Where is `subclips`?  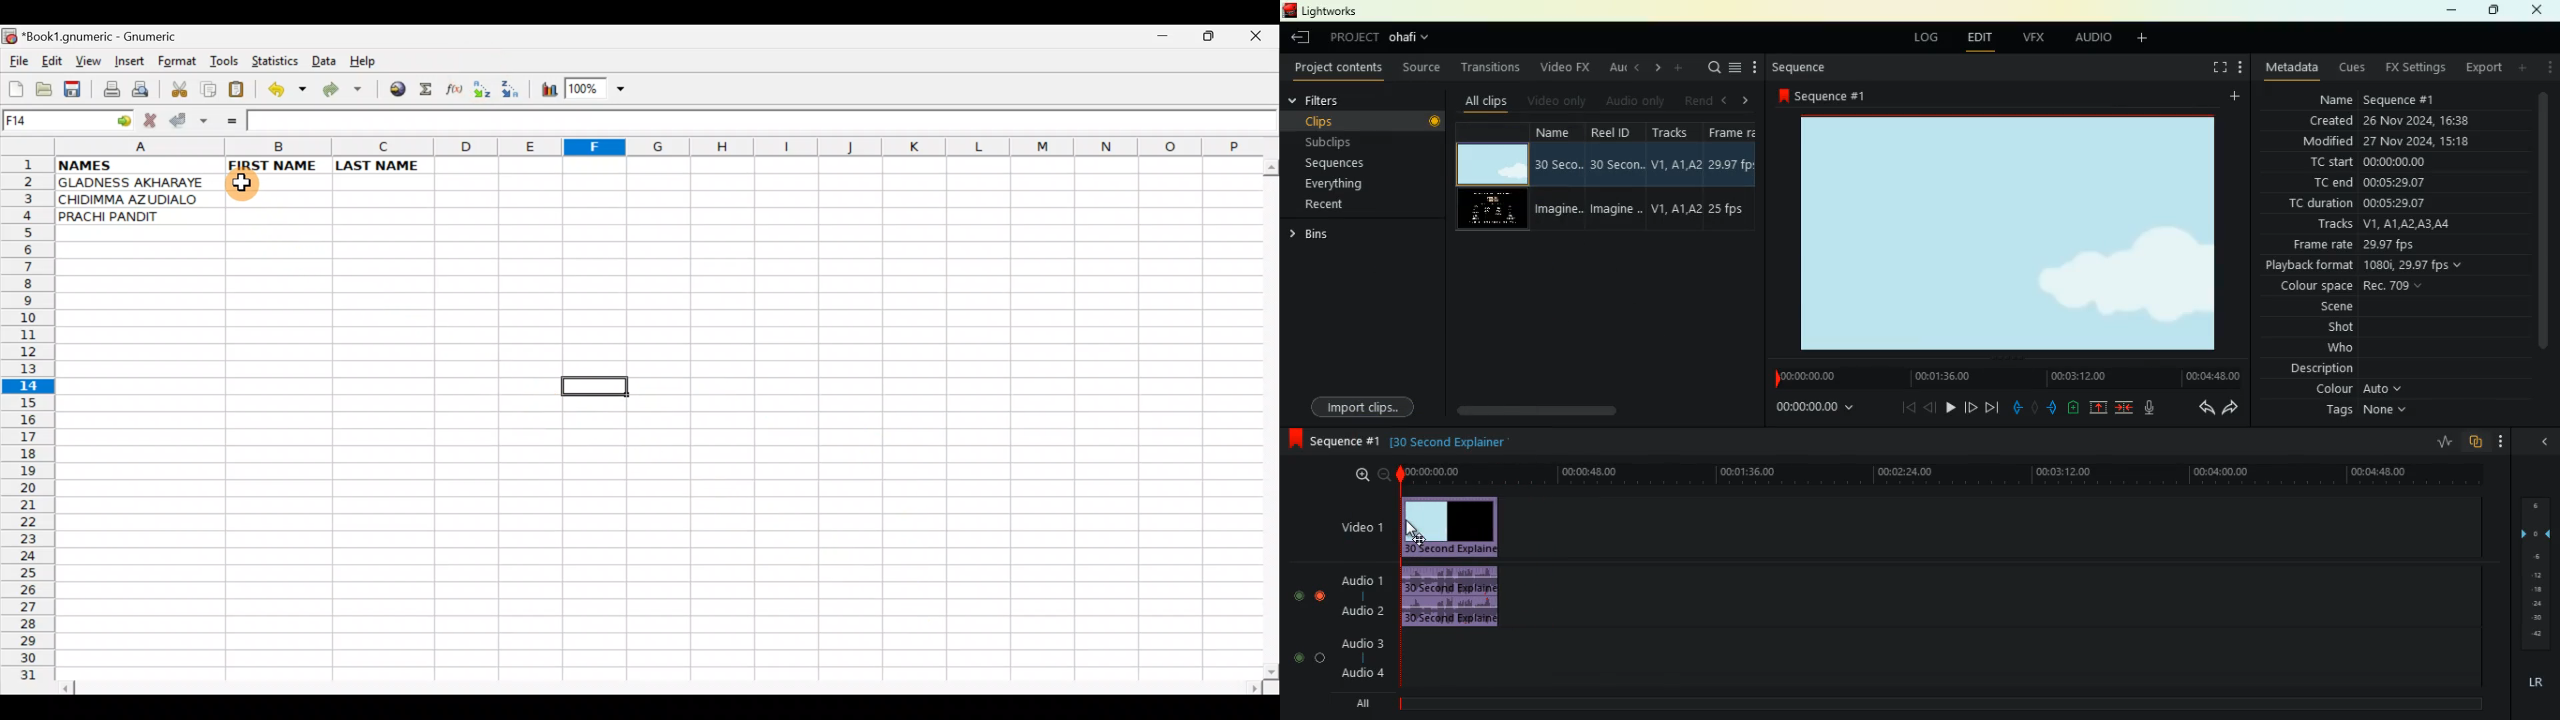
subclips is located at coordinates (1340, 143).